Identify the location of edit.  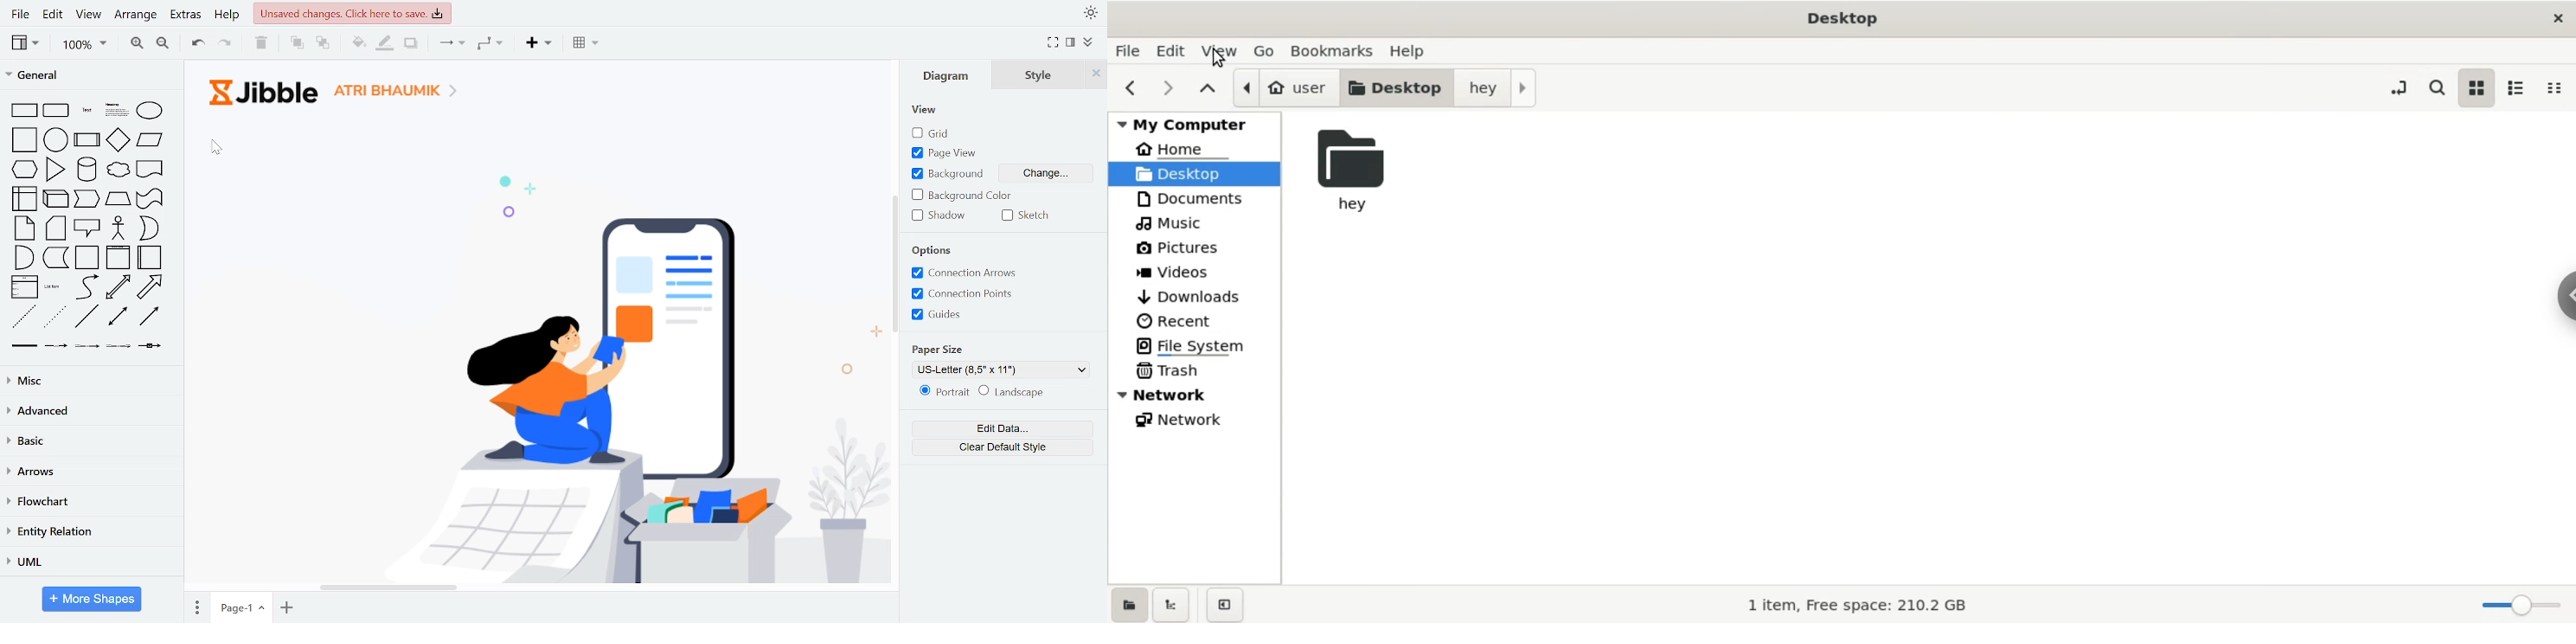
(54, 14).